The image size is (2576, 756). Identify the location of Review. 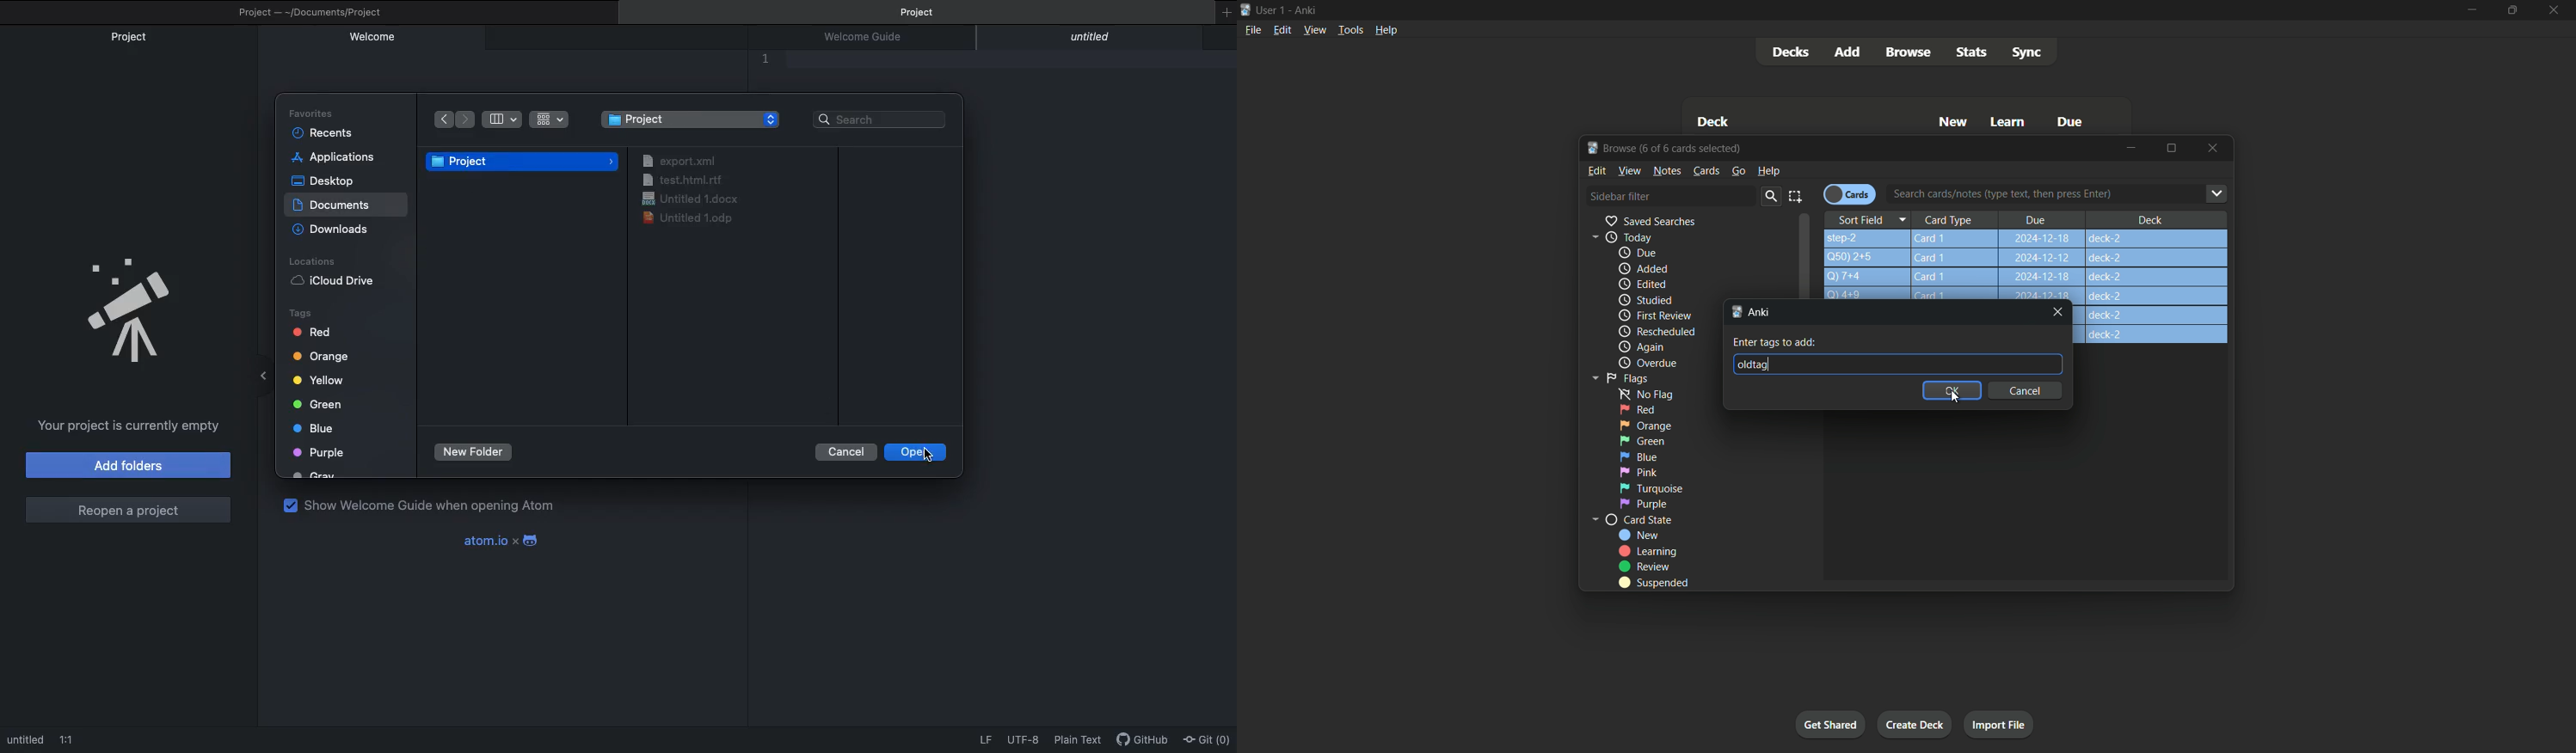
(1646, 566).